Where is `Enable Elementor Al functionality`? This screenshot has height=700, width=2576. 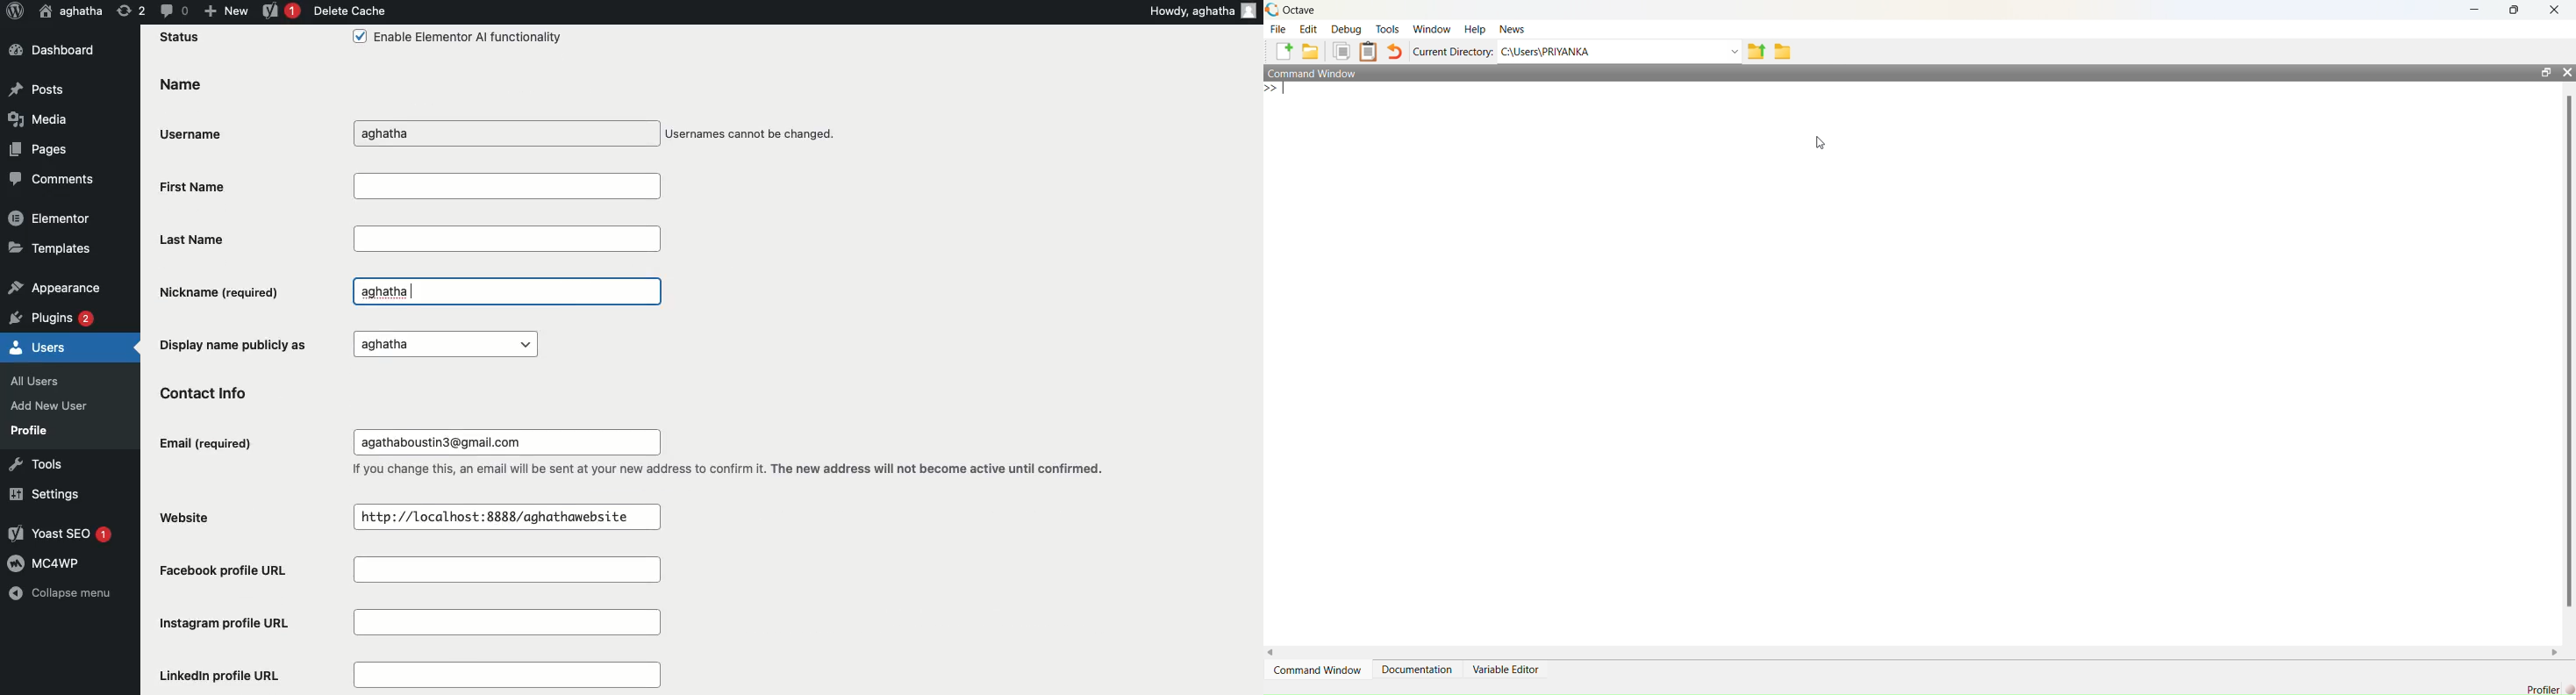 Enable Elementor Al functionality is located at coordinates (455, 39).